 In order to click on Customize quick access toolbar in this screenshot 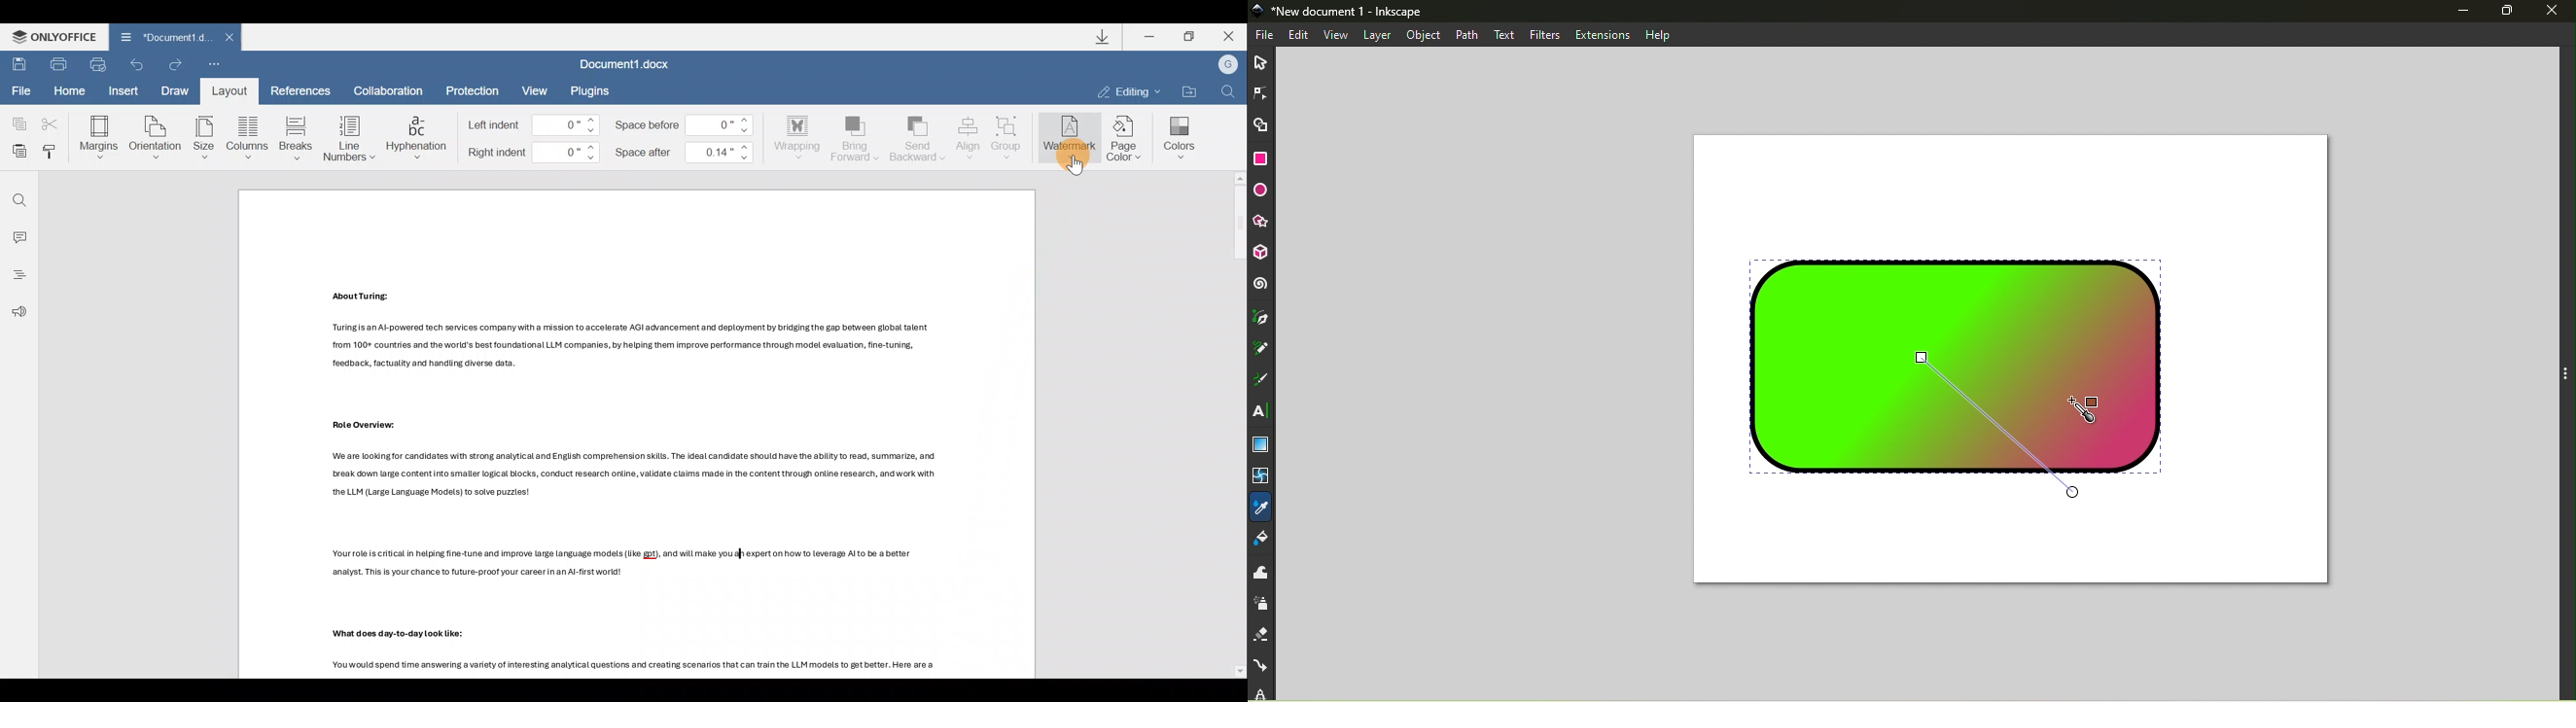, I will do `click(211, 65)`.